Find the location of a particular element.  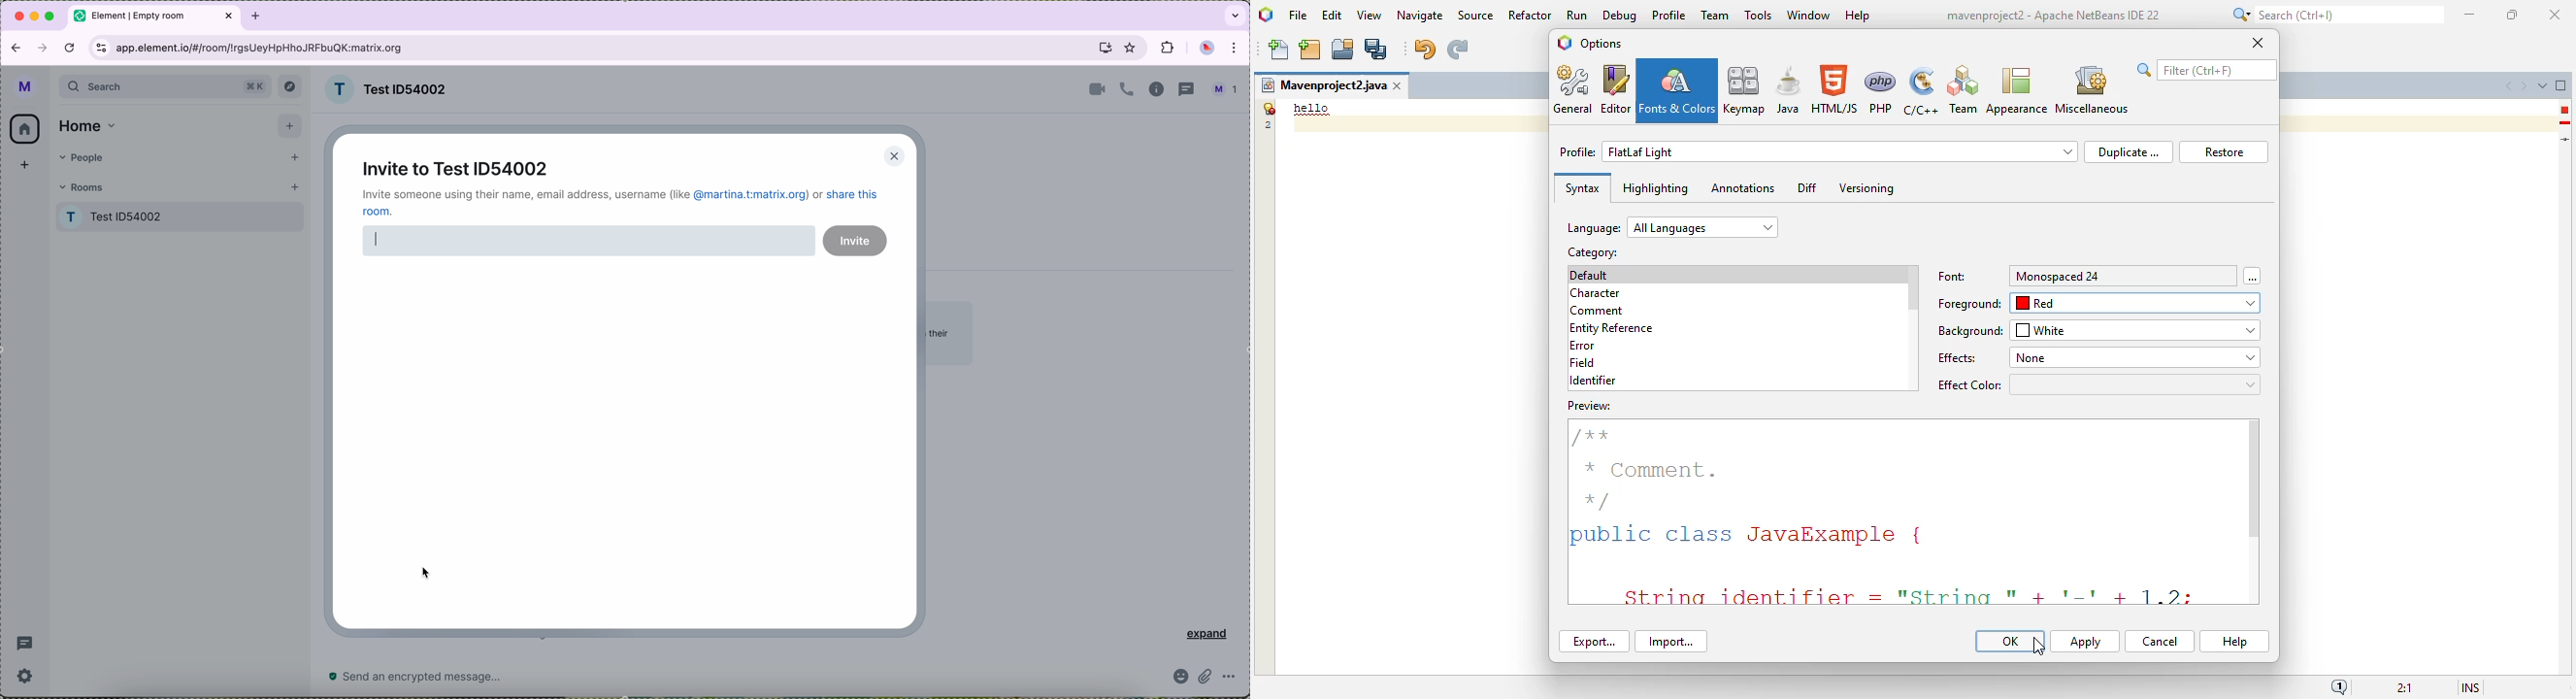

call is located at coordinates (1127, 90).